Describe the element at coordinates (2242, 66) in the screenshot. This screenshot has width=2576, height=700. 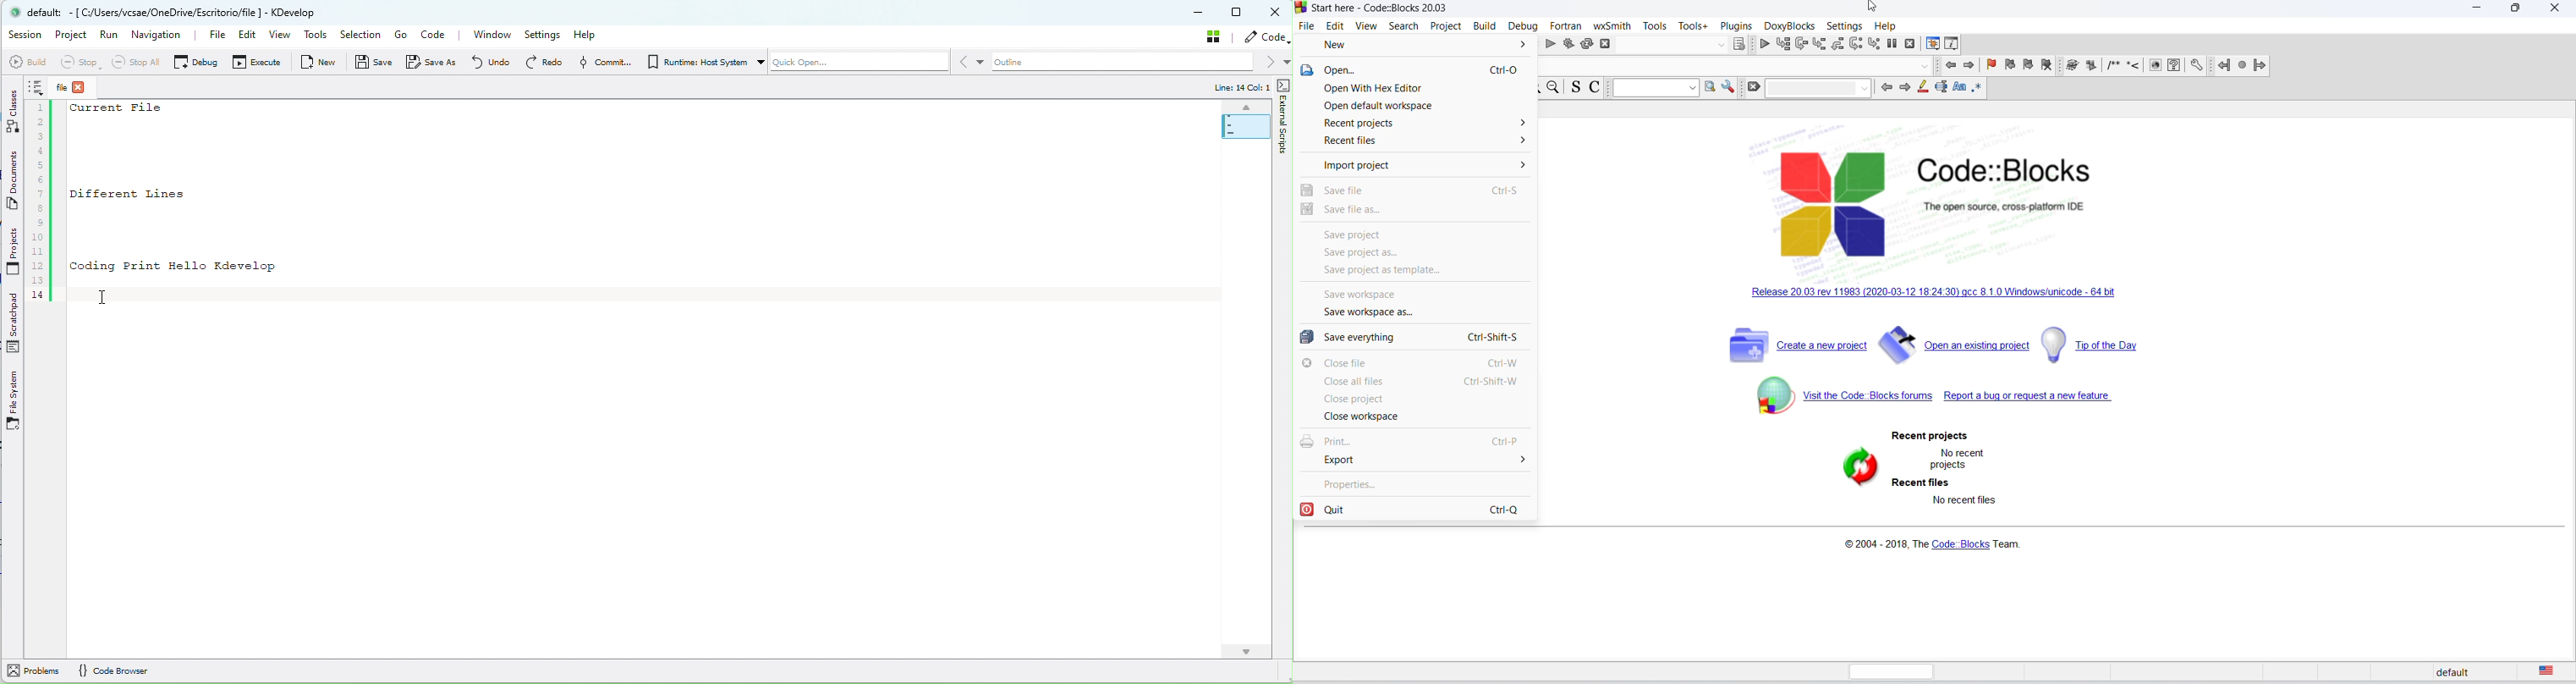
I see `next jump` at that location.